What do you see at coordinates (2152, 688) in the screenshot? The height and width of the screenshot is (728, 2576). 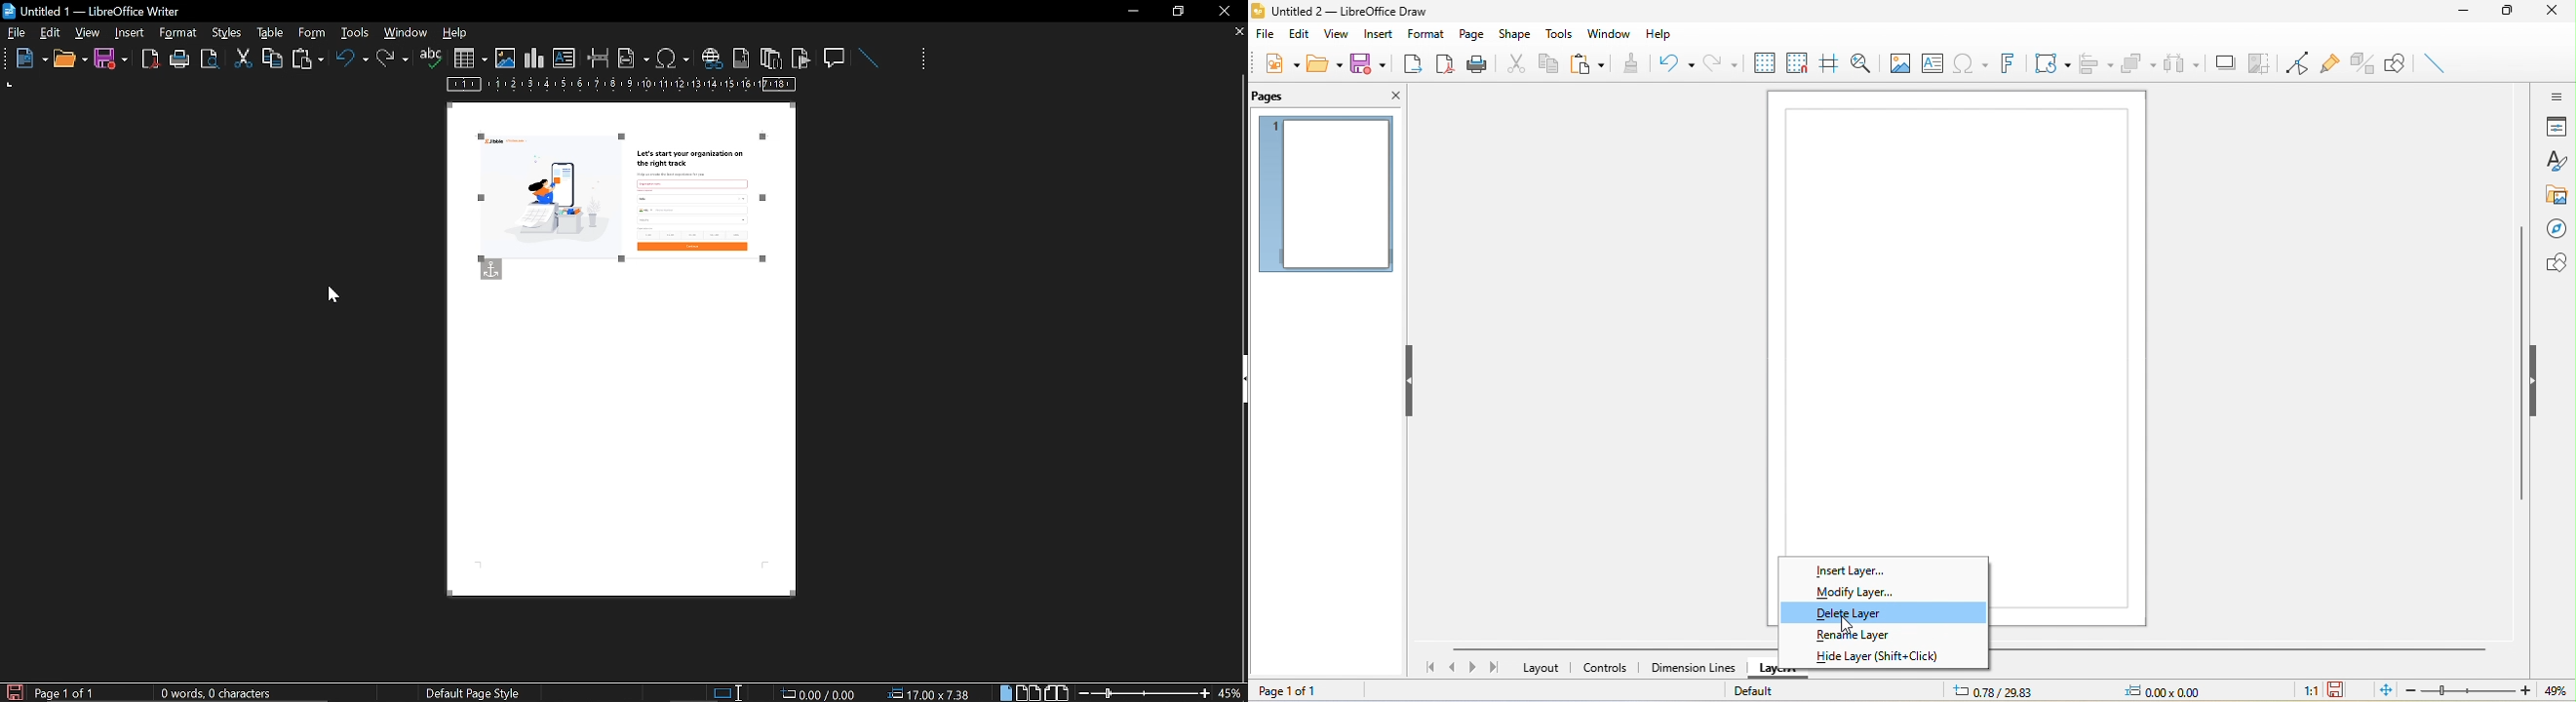 I see `0.00x0.00` at bounding box center [2152, 688].